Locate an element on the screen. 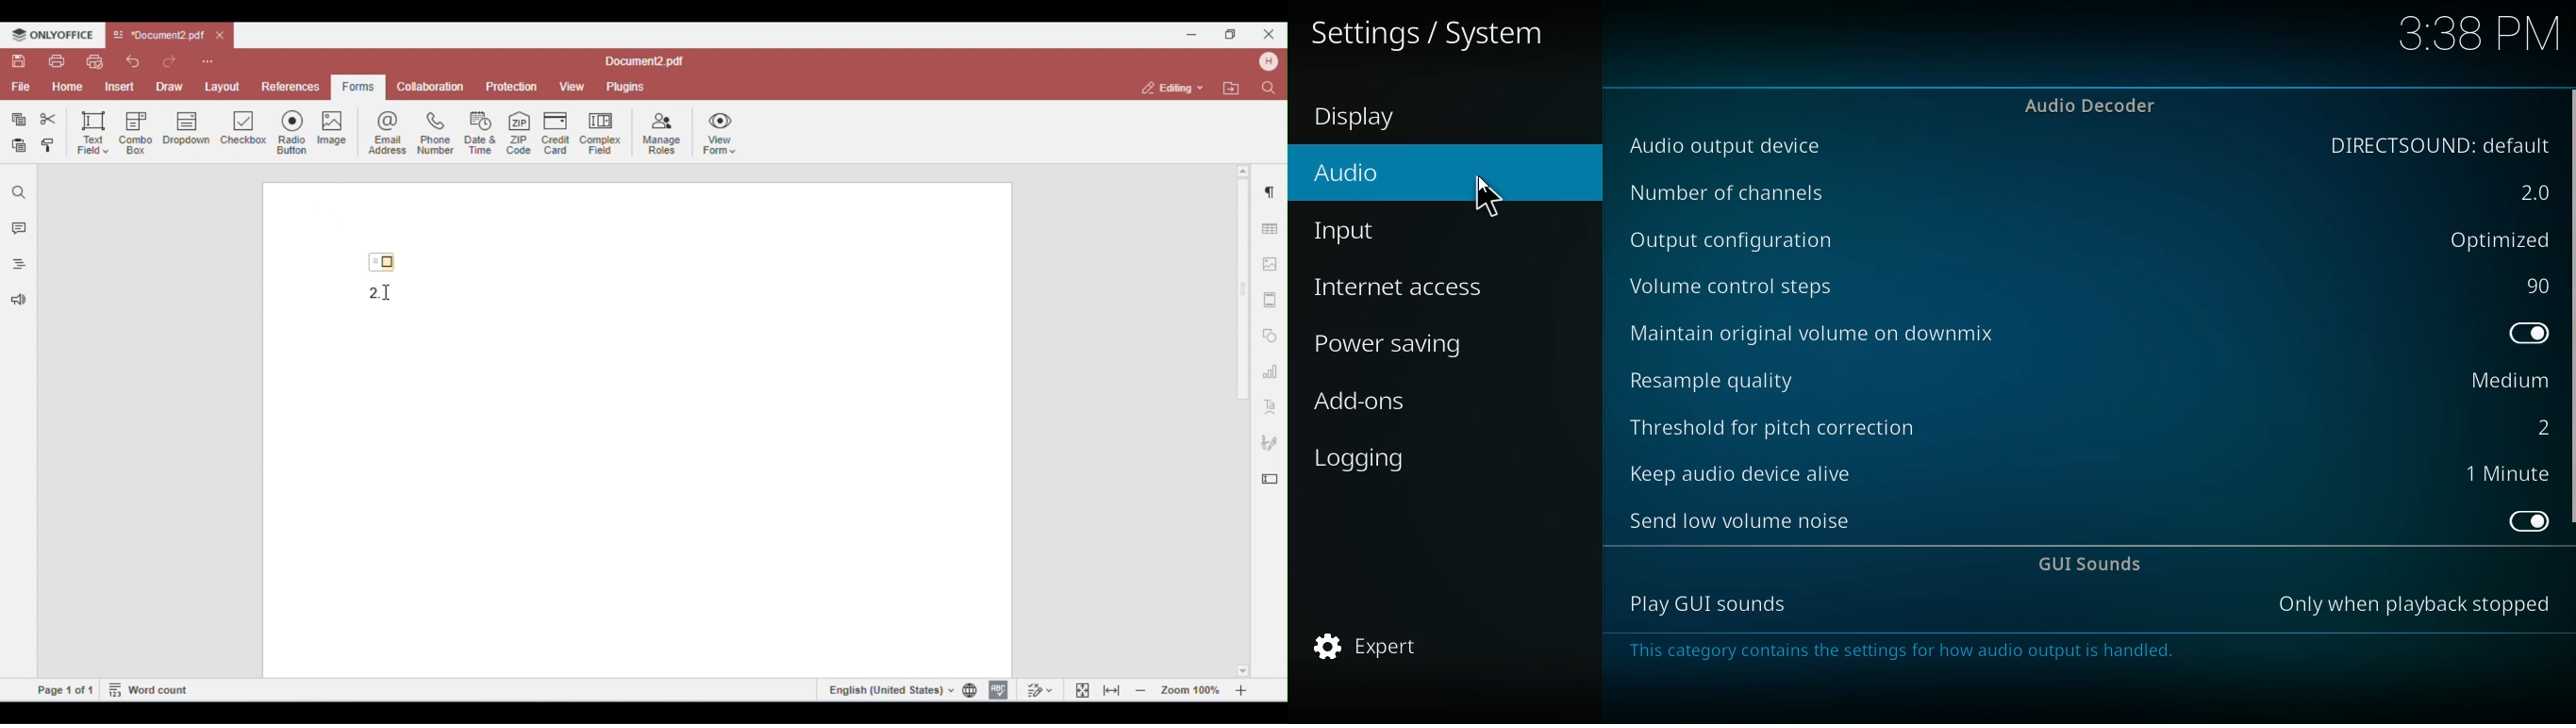  power saving is located at coordinates (1429, 343).